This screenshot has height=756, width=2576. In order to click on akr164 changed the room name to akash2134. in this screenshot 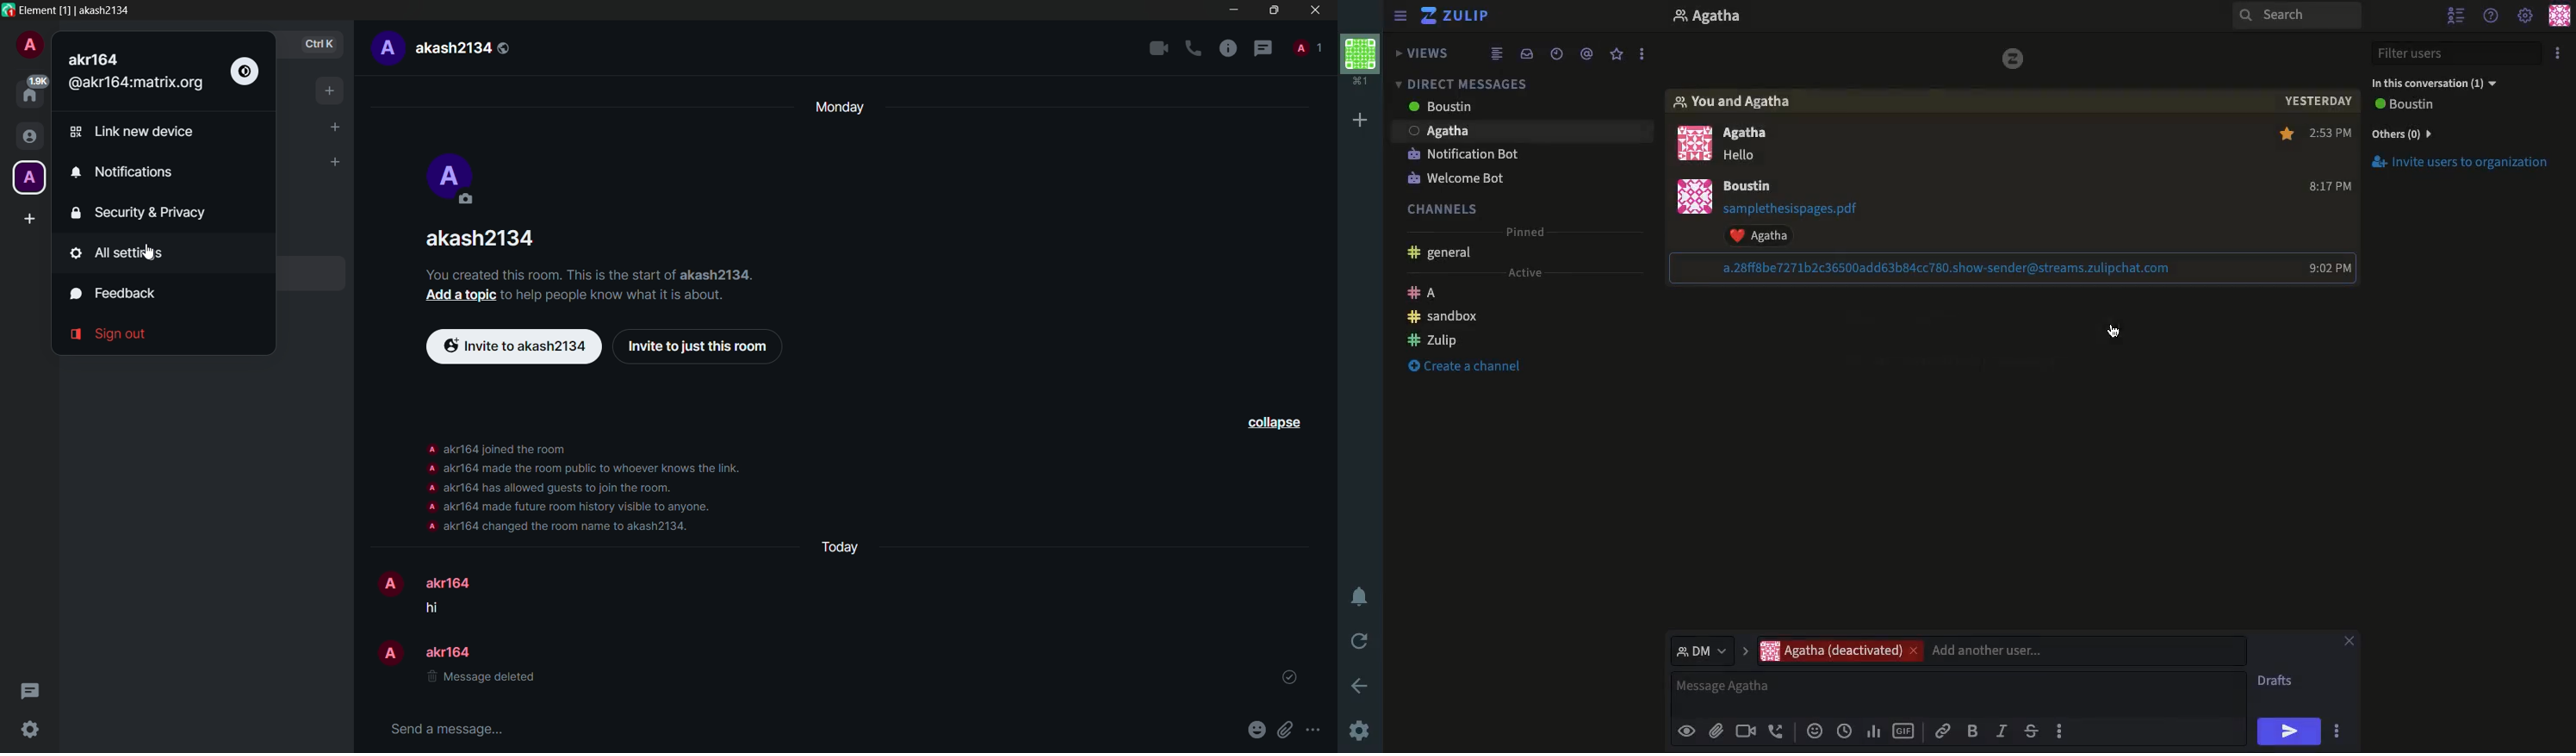, I will do `click(567, 527)`.